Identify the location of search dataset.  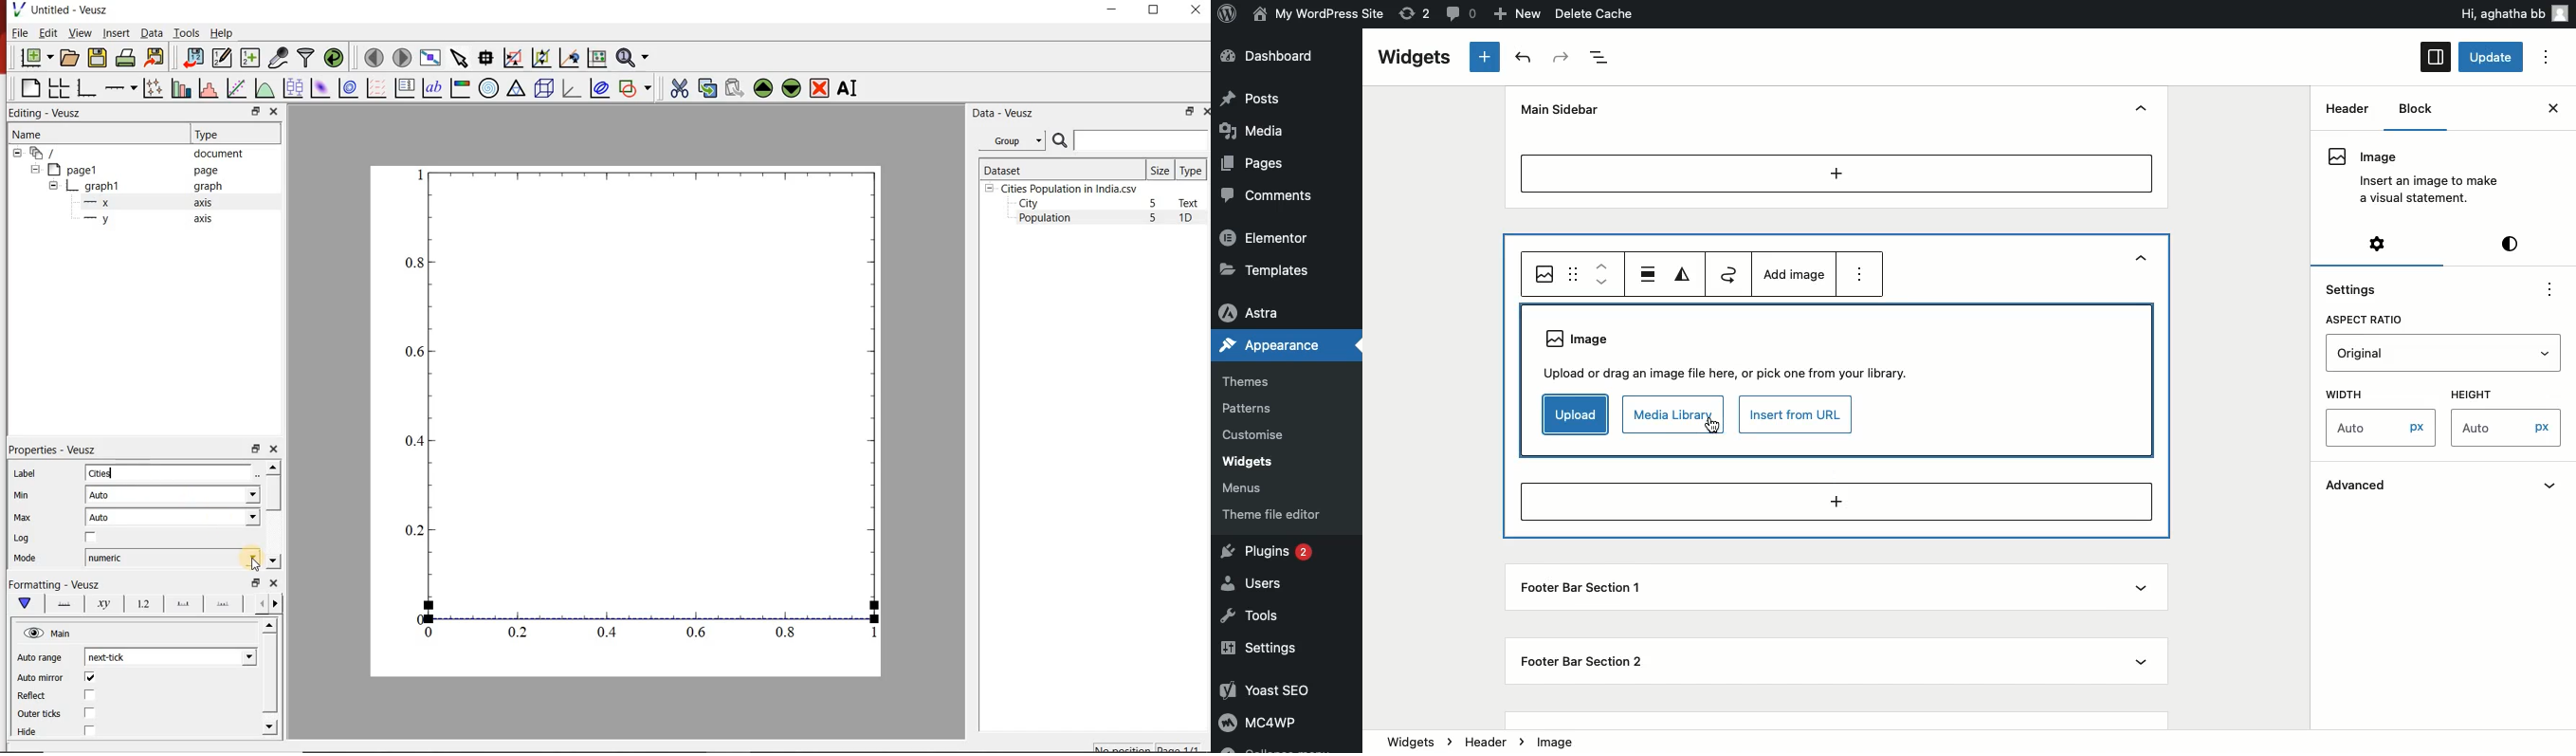
(1131, 141).